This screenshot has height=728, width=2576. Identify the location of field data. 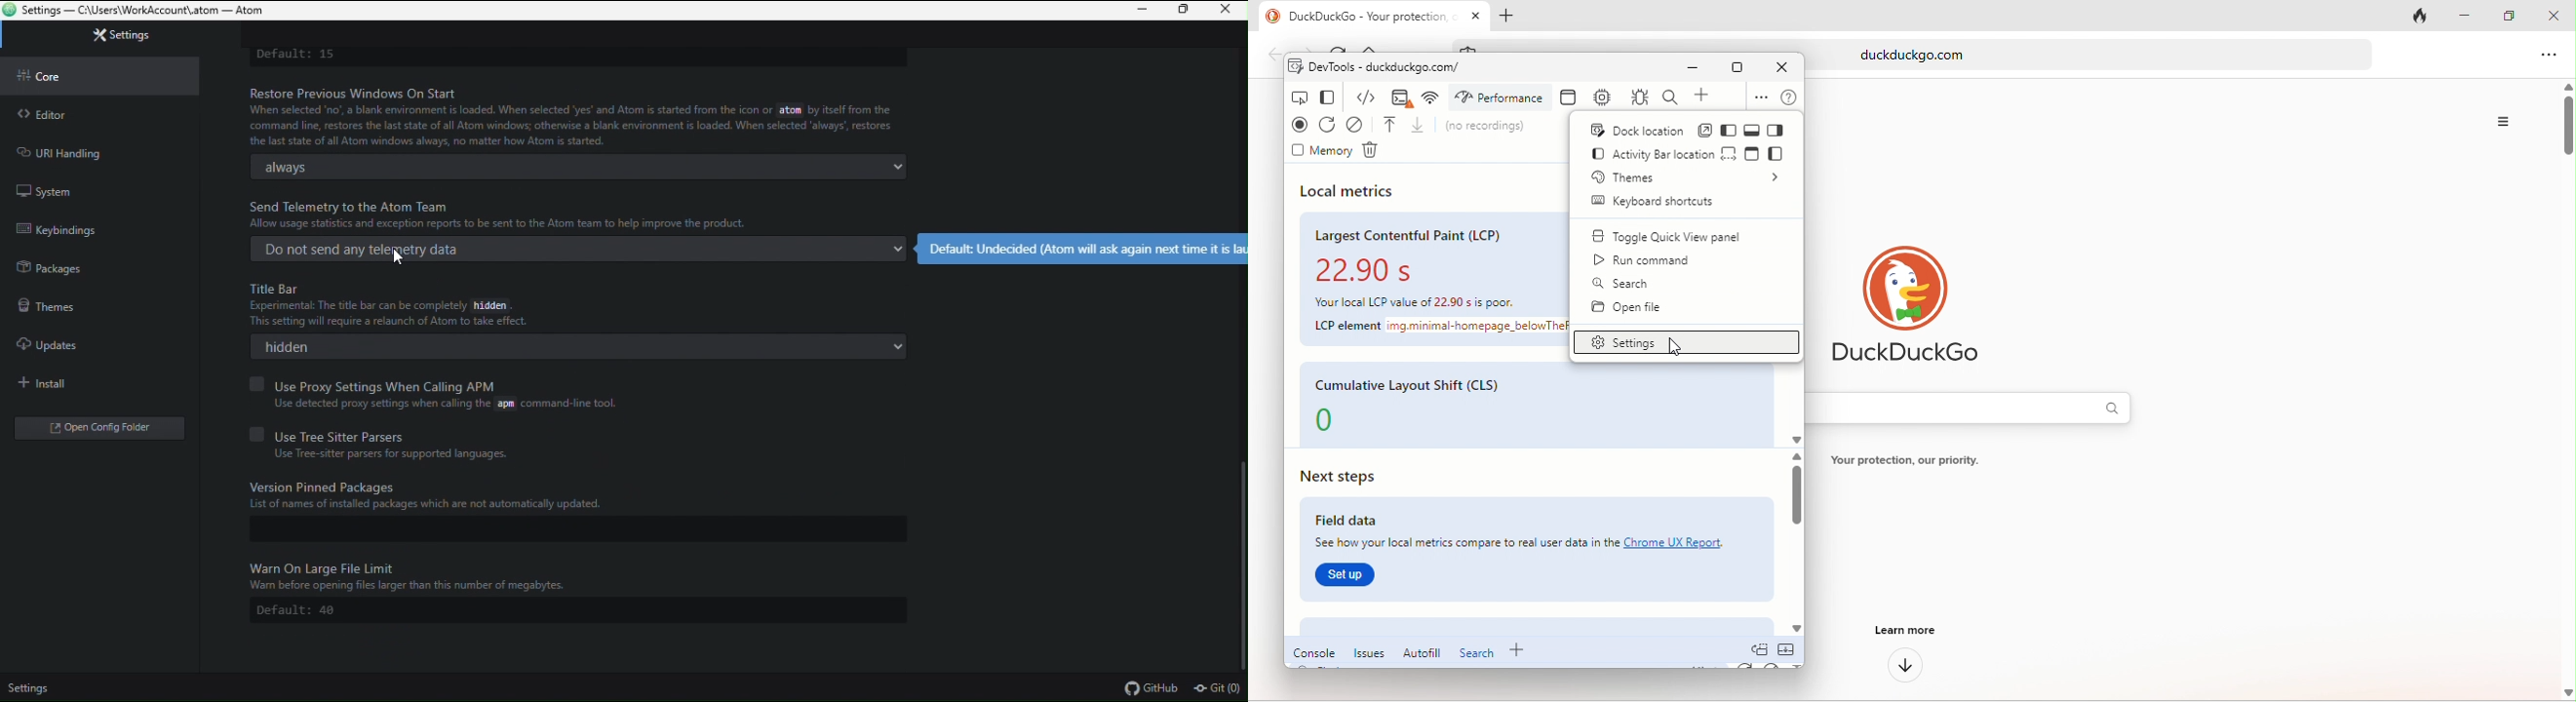
(1367, 520).